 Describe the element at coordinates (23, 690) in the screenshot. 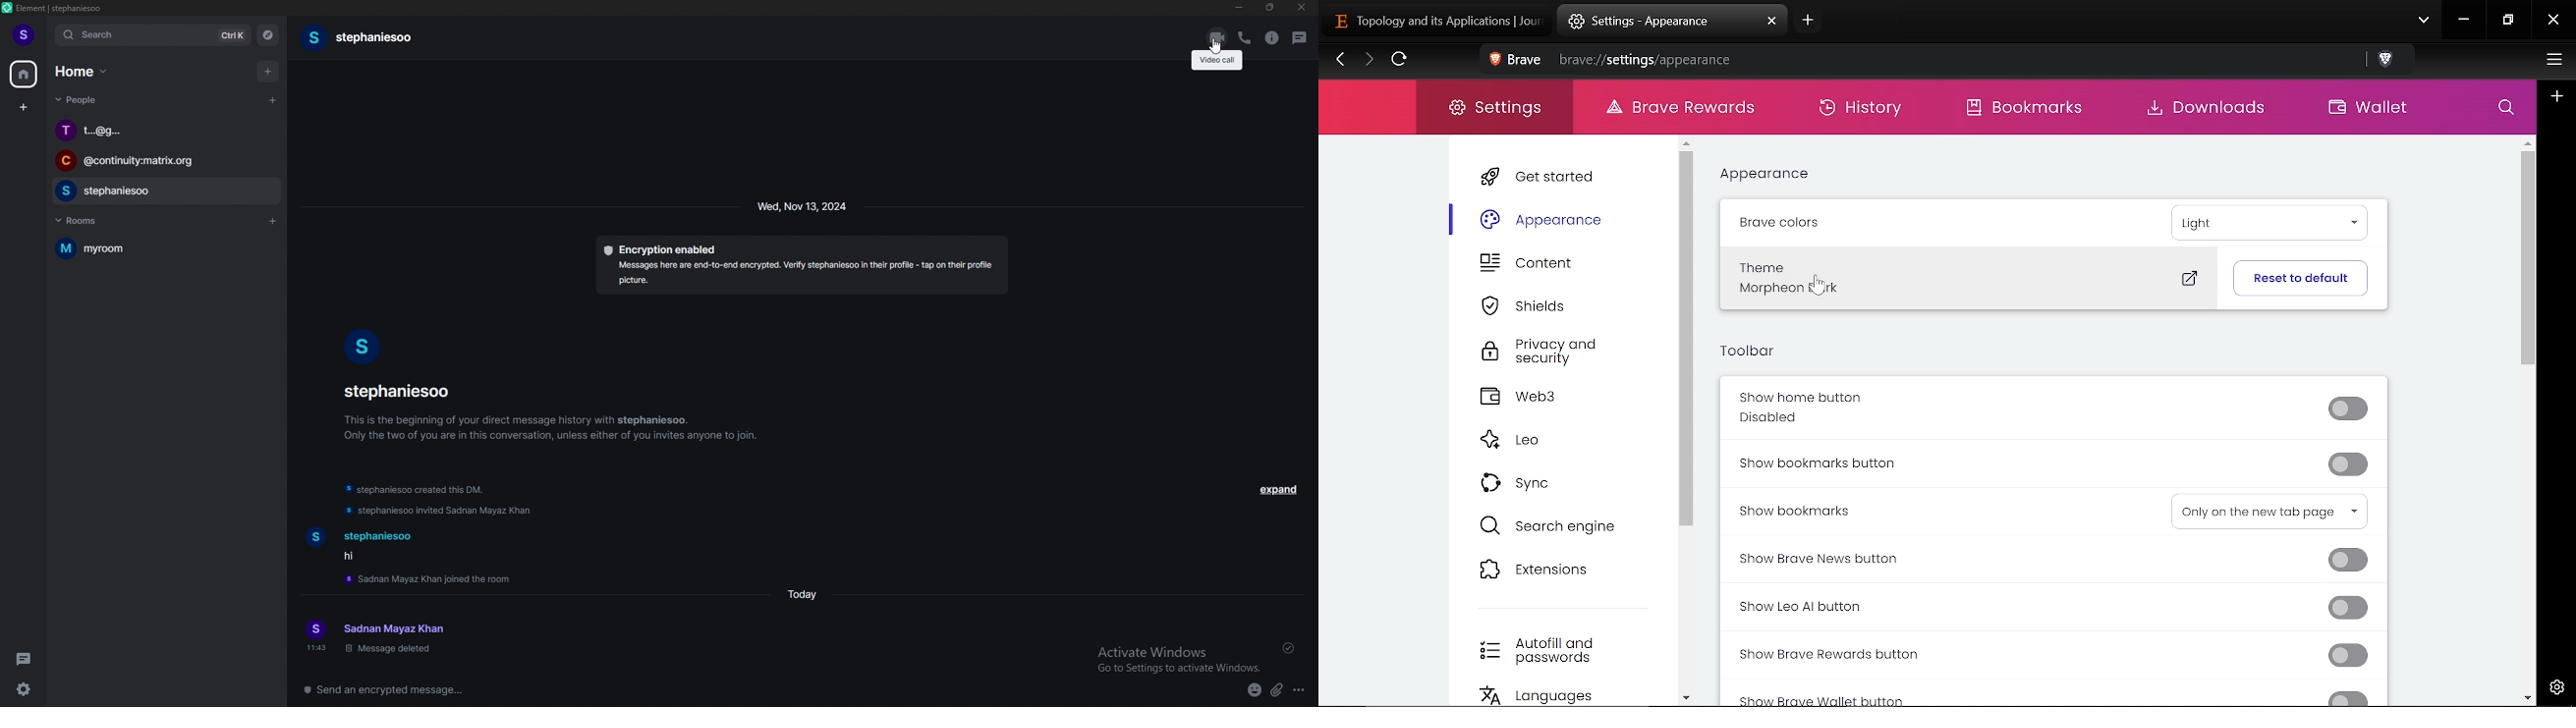

I see `settings` at that location.